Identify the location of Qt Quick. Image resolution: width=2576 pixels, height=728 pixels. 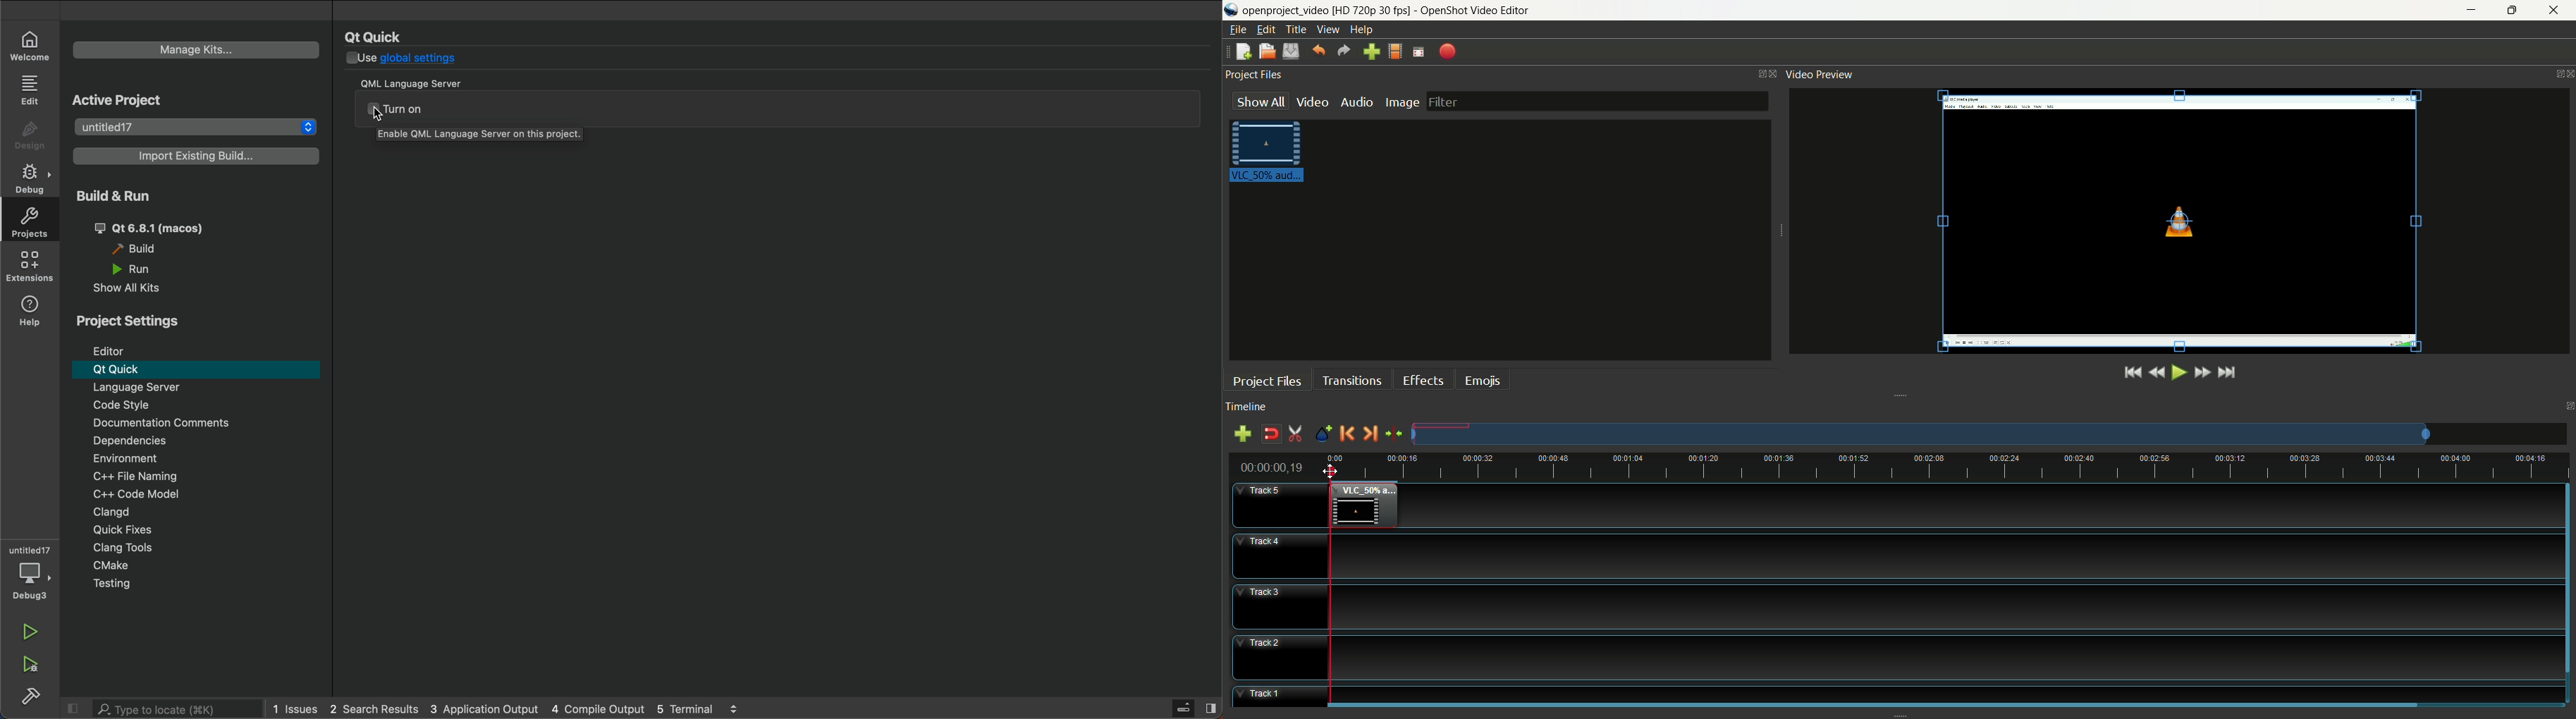
(377, 36).